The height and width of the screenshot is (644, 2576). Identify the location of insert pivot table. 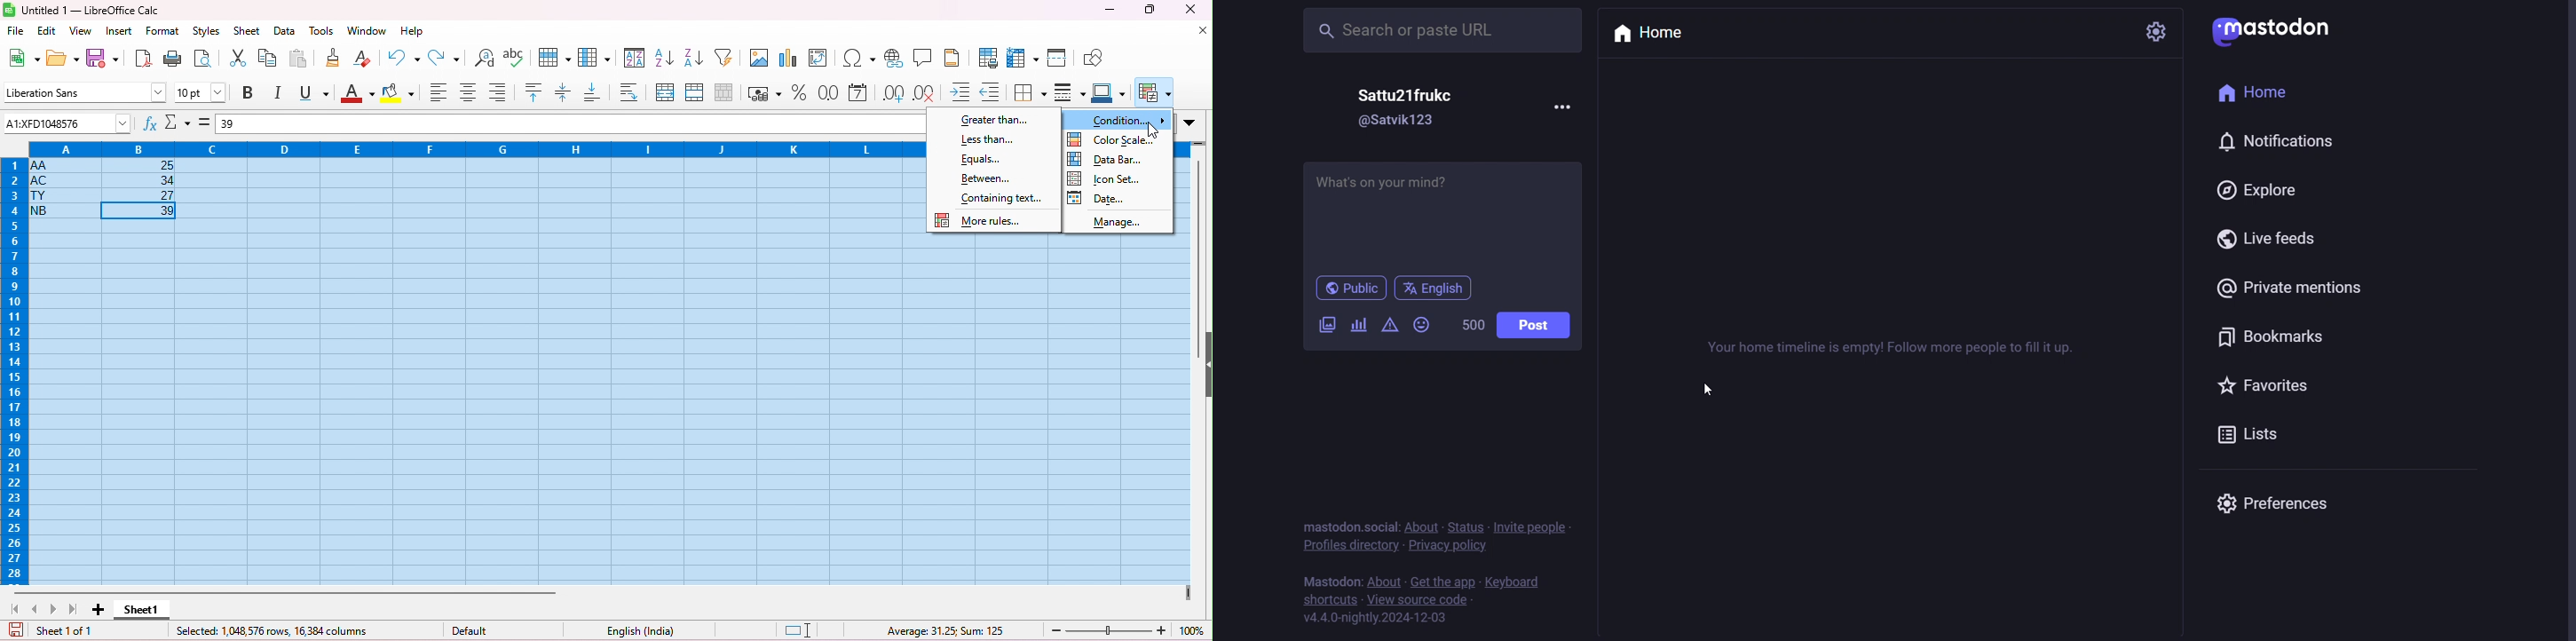
(821, 57).